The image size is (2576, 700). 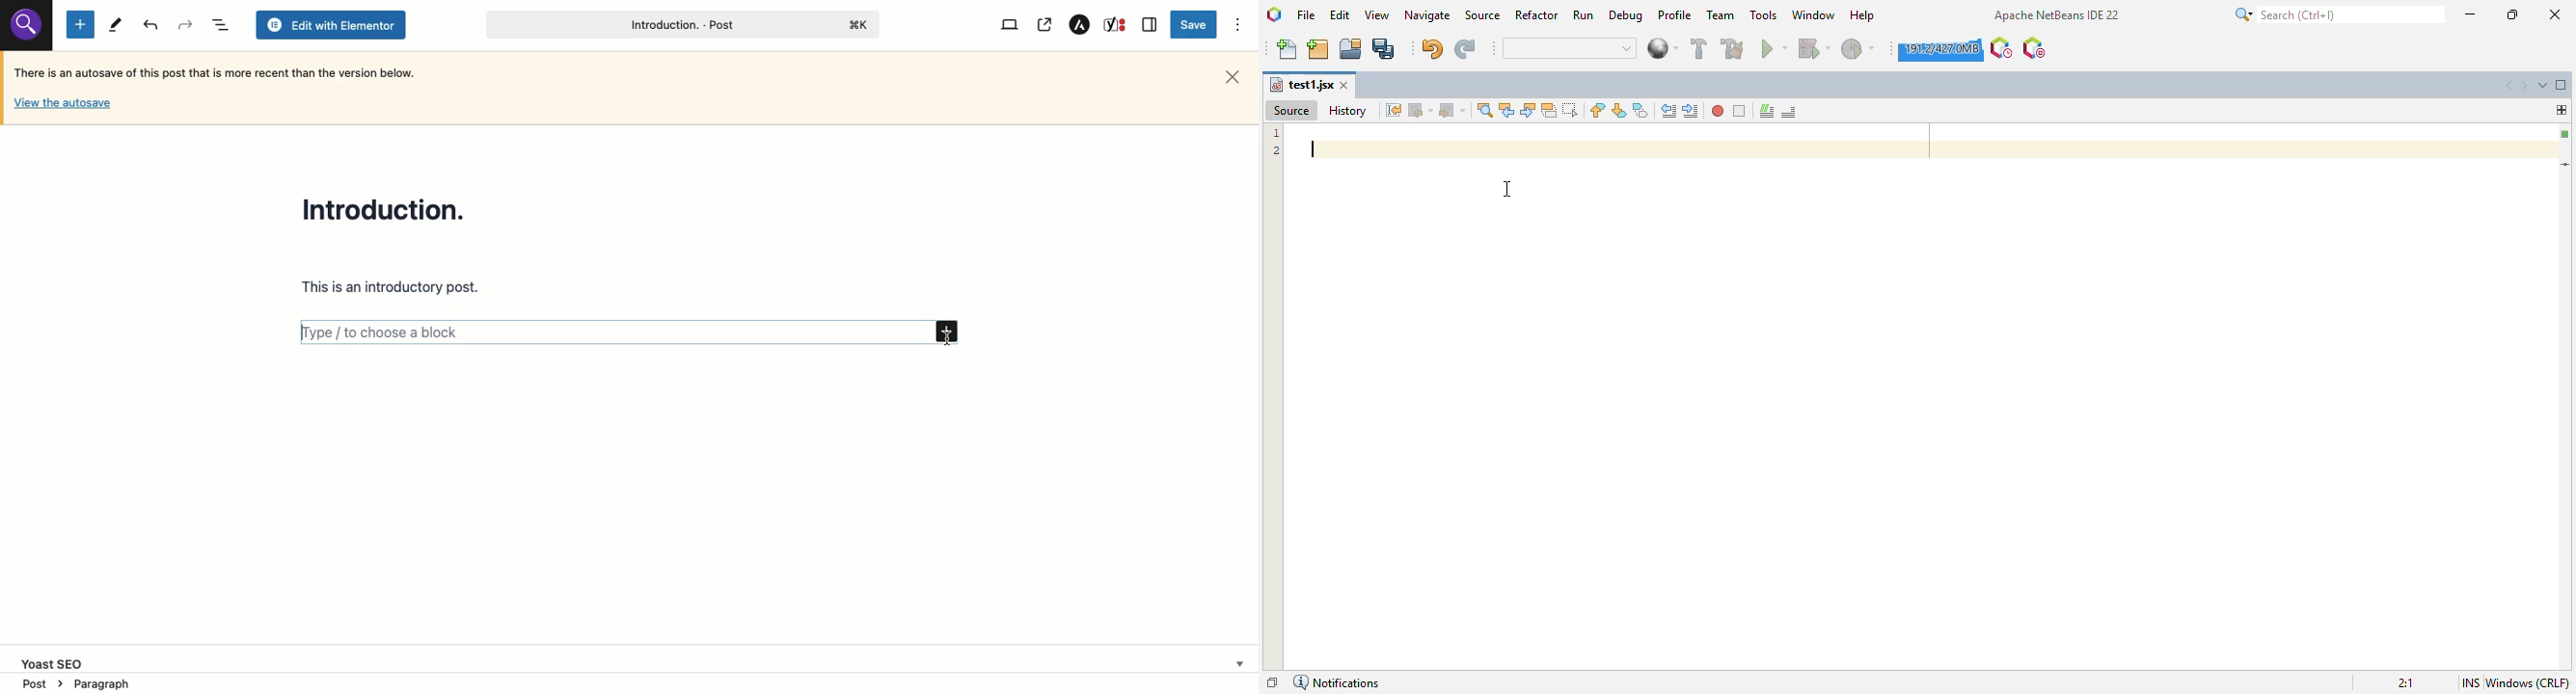 I want to click on Redo, so click(x=152, y=25).